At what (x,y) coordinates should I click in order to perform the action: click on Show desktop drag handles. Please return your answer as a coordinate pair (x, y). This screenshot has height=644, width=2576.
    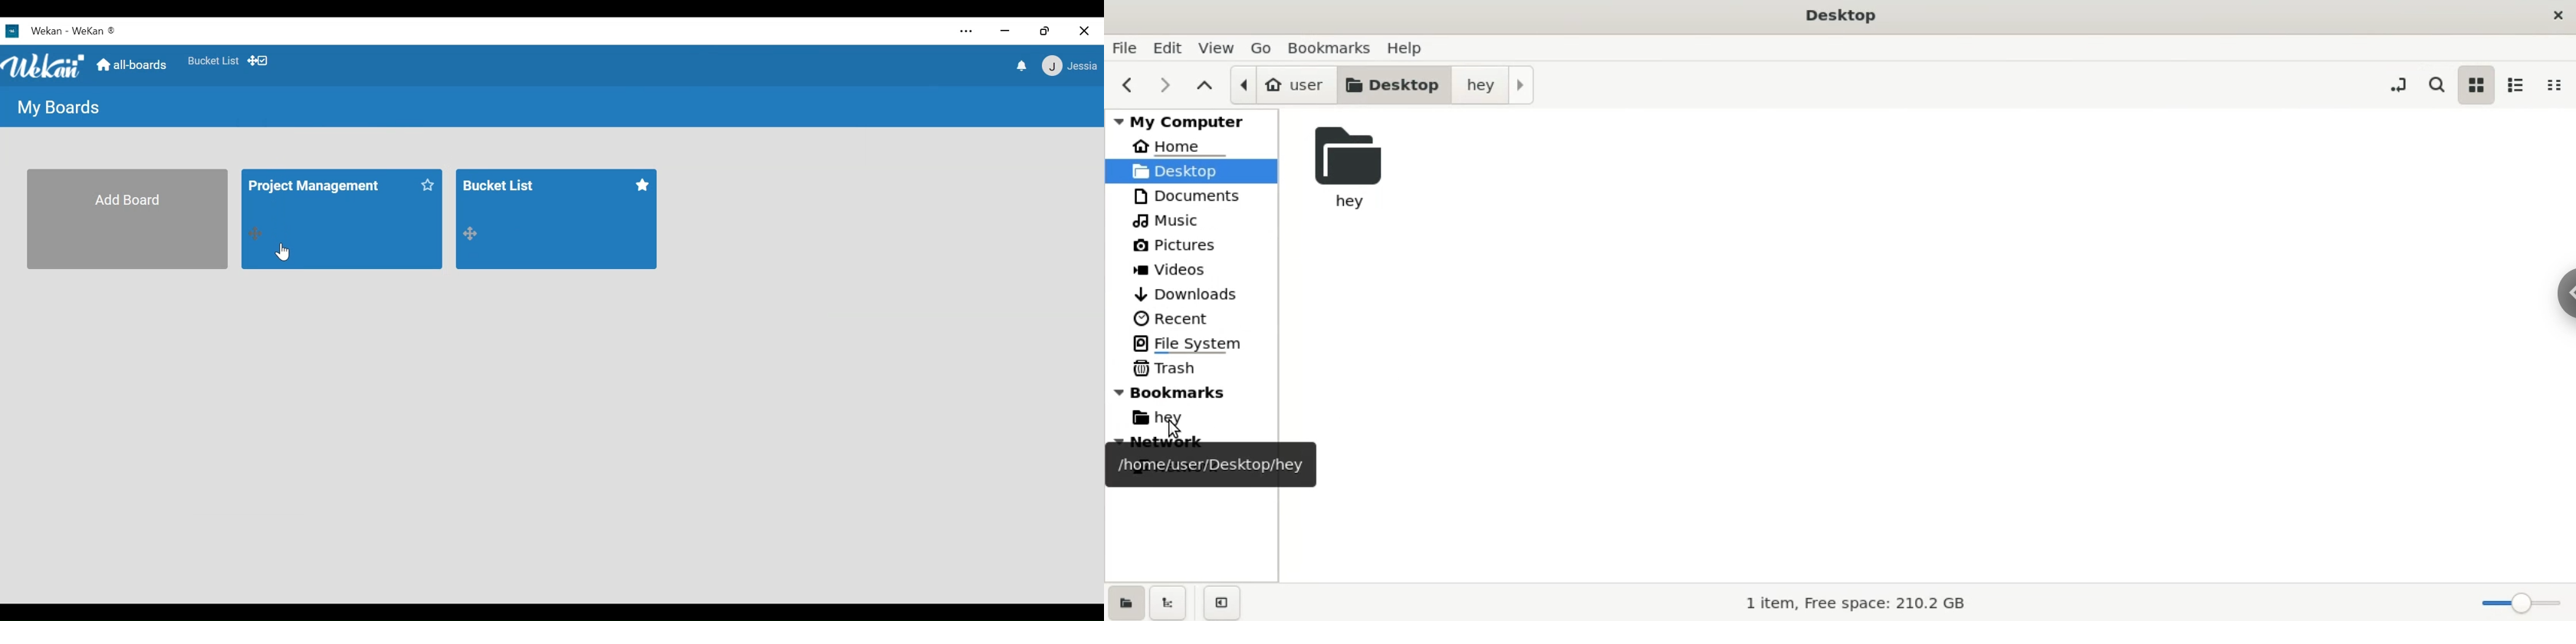
    Looking at the image, I should click on (261, 61).